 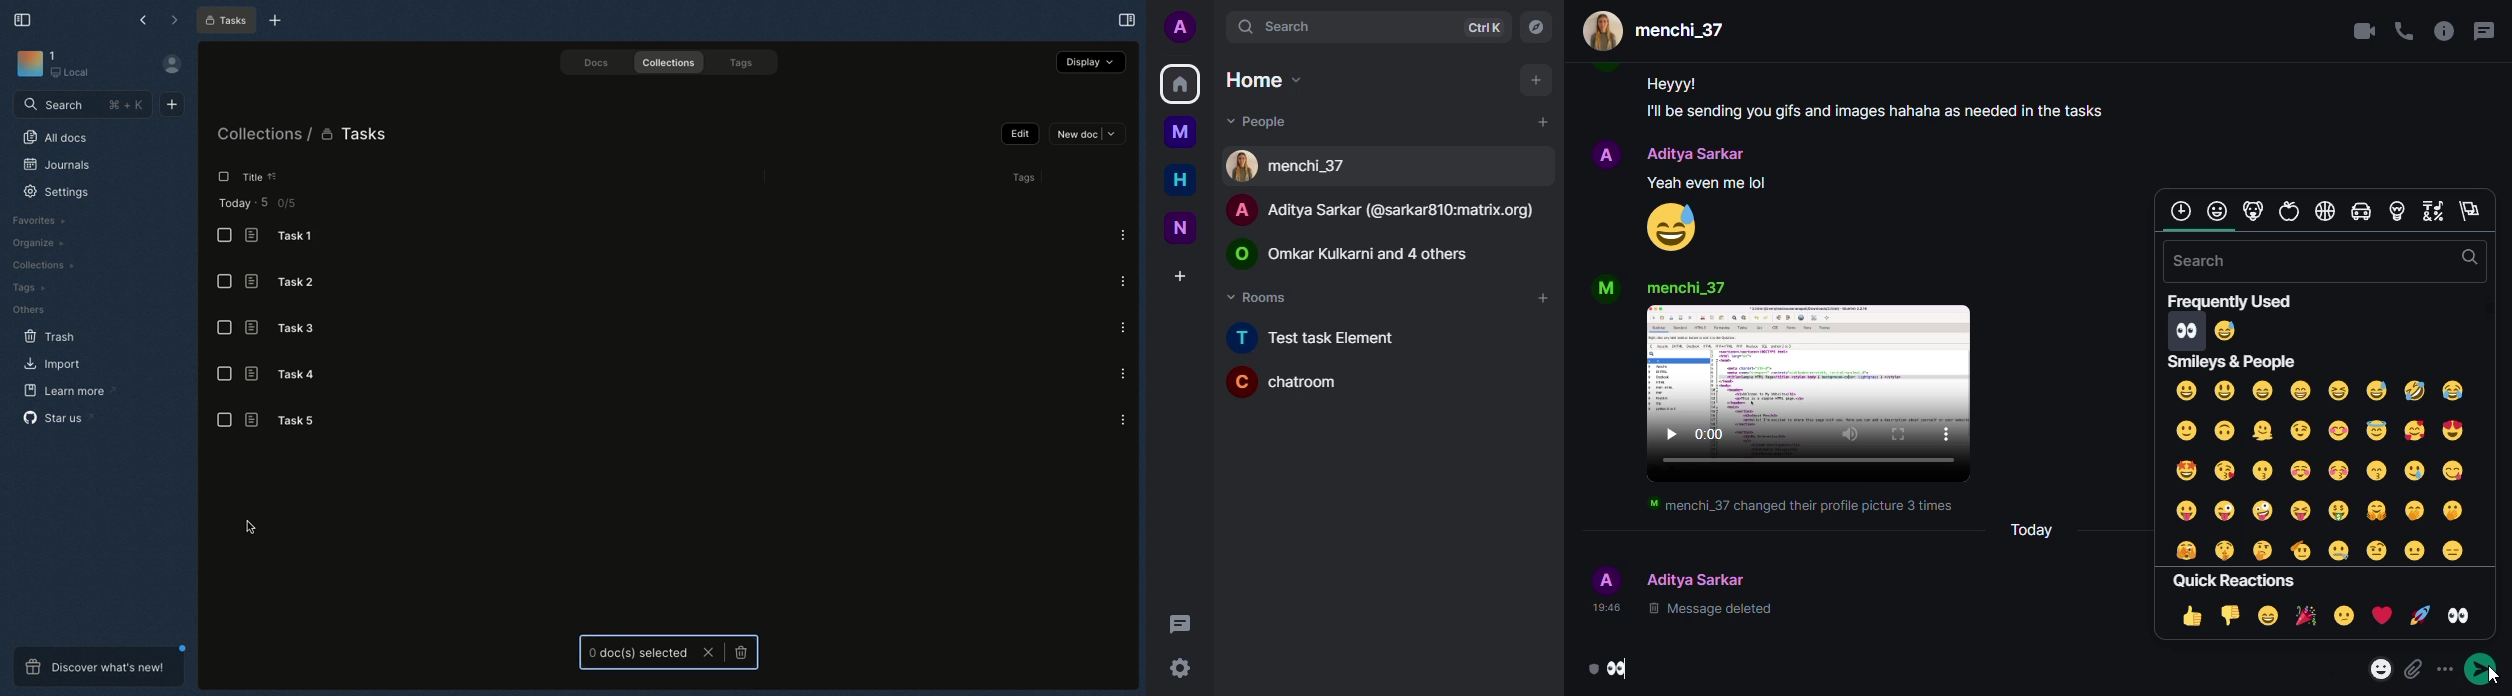 What do you see at coordinates (2469, 212) in the screenshot?
I see `flags` at bounding box center [2469, 212].